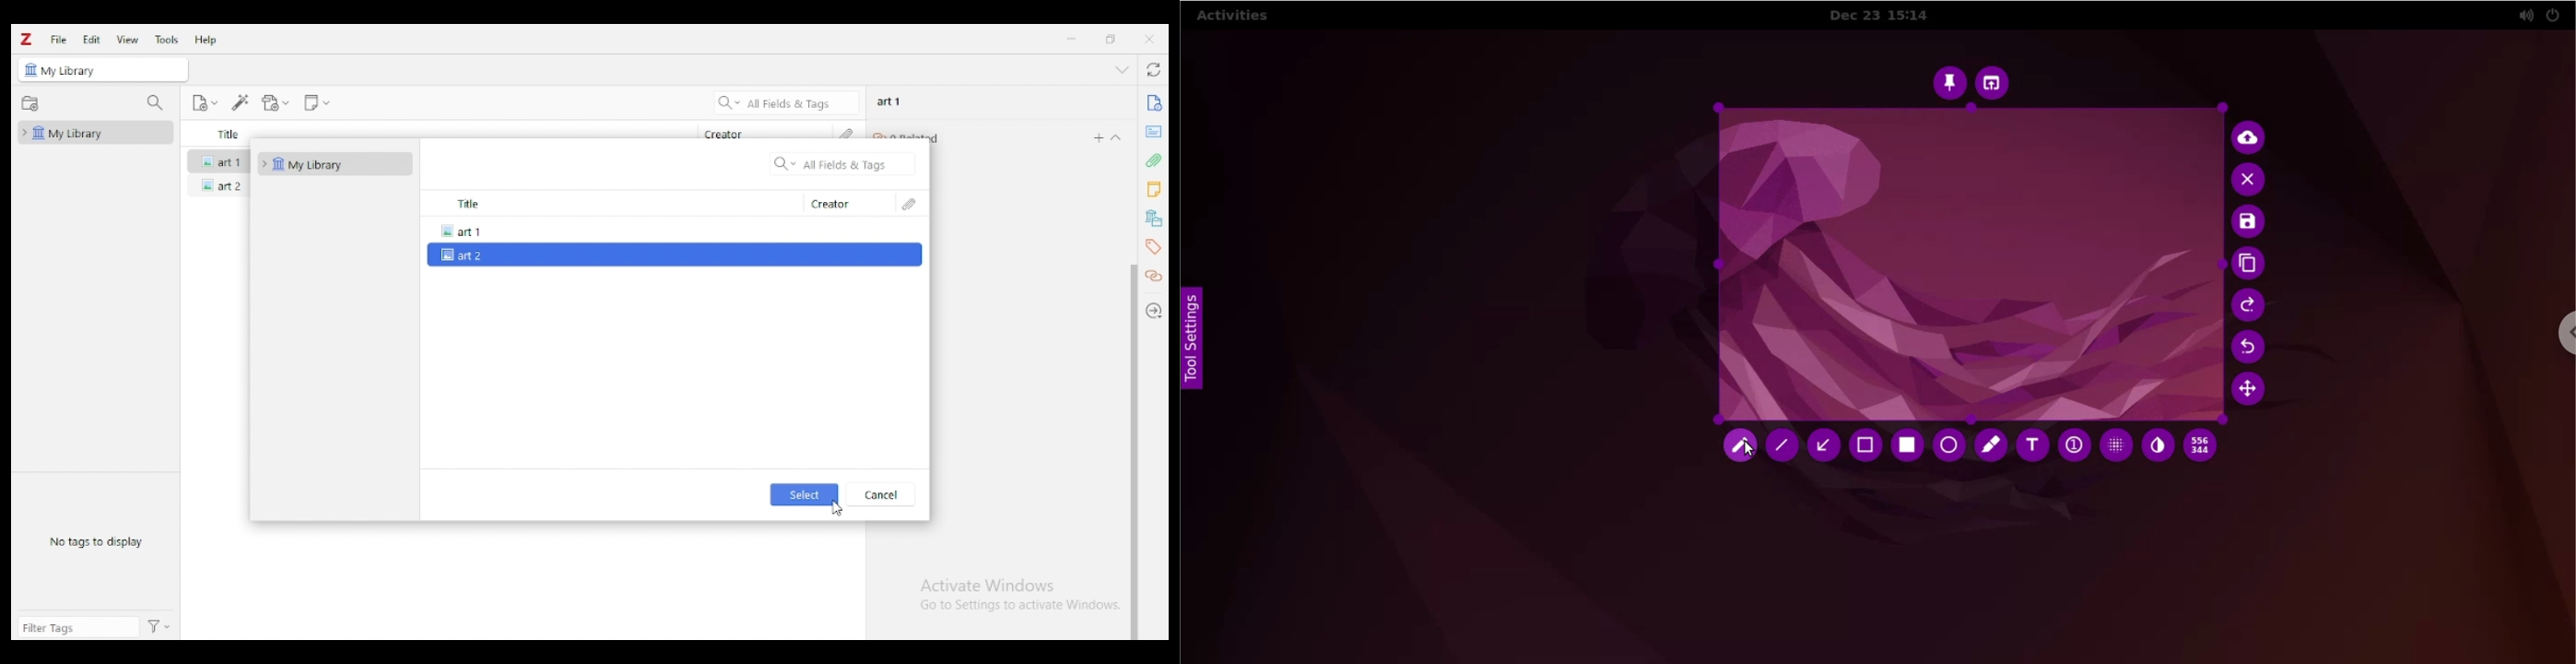  I want to click on art 2 selected, so click(673, 255).